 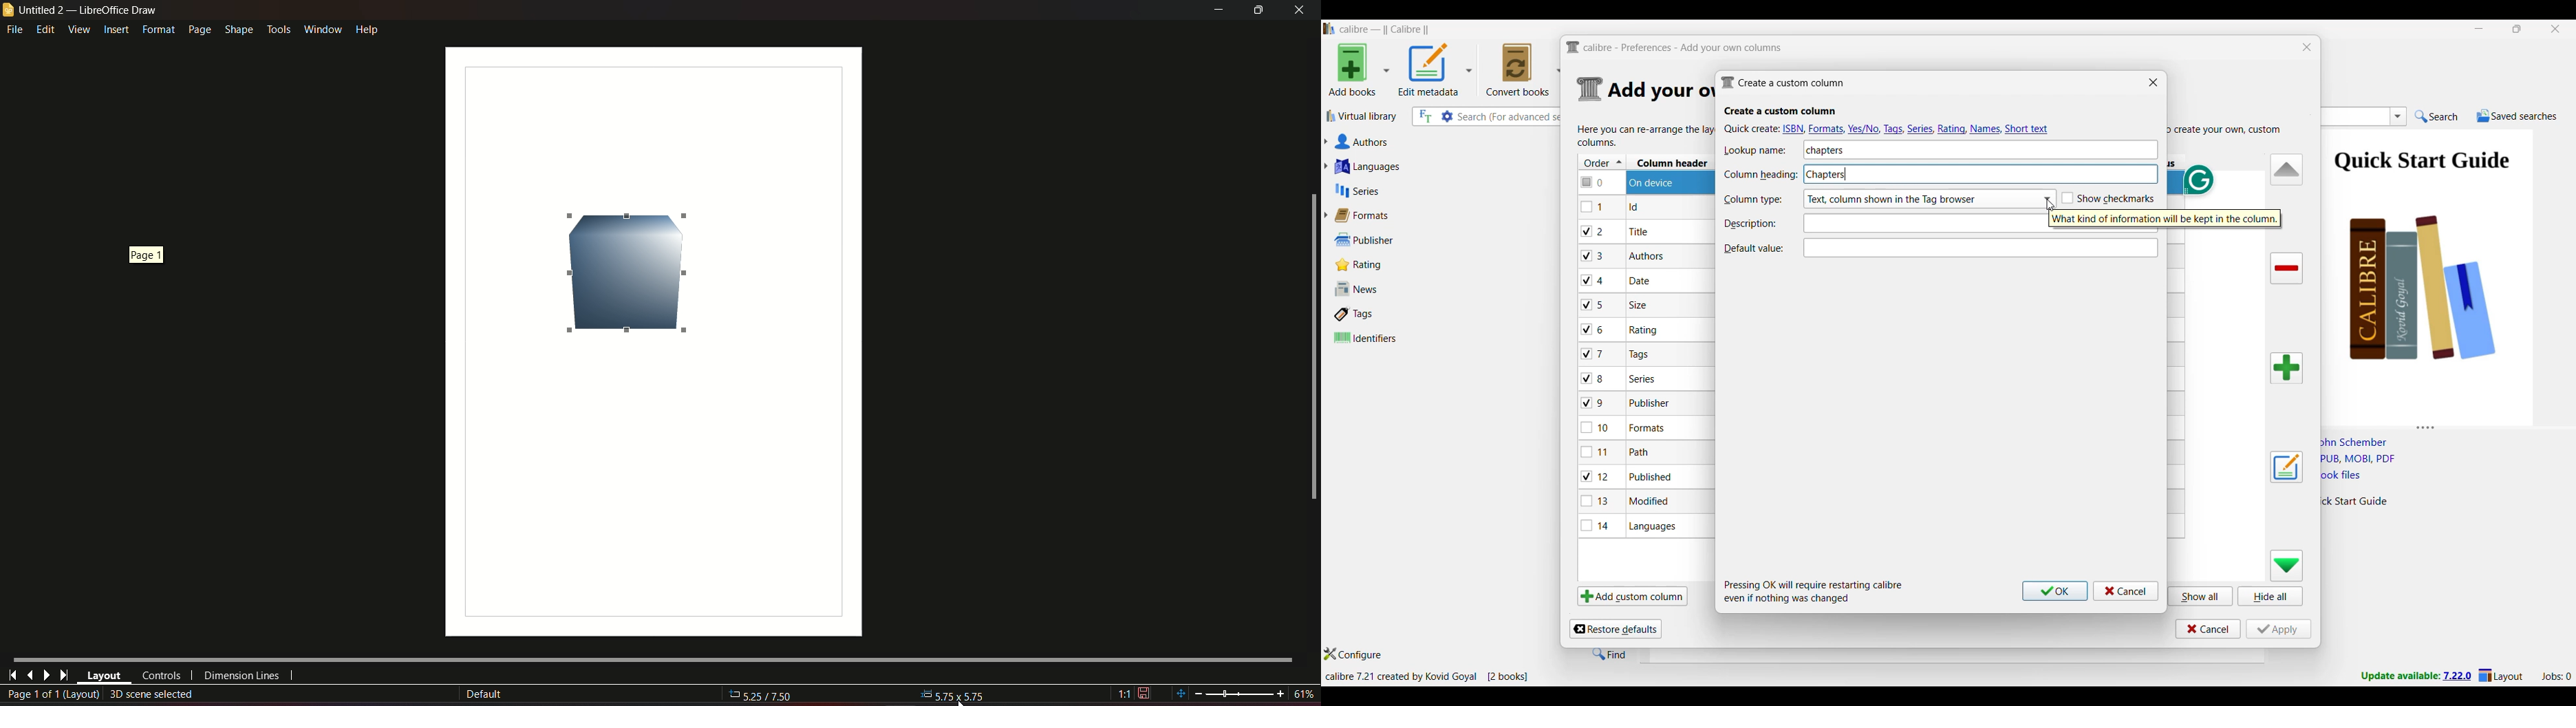 What do you see at coordinates (104, 676) in the screenshot?
I see `layout` at bounding box center [104, 676].